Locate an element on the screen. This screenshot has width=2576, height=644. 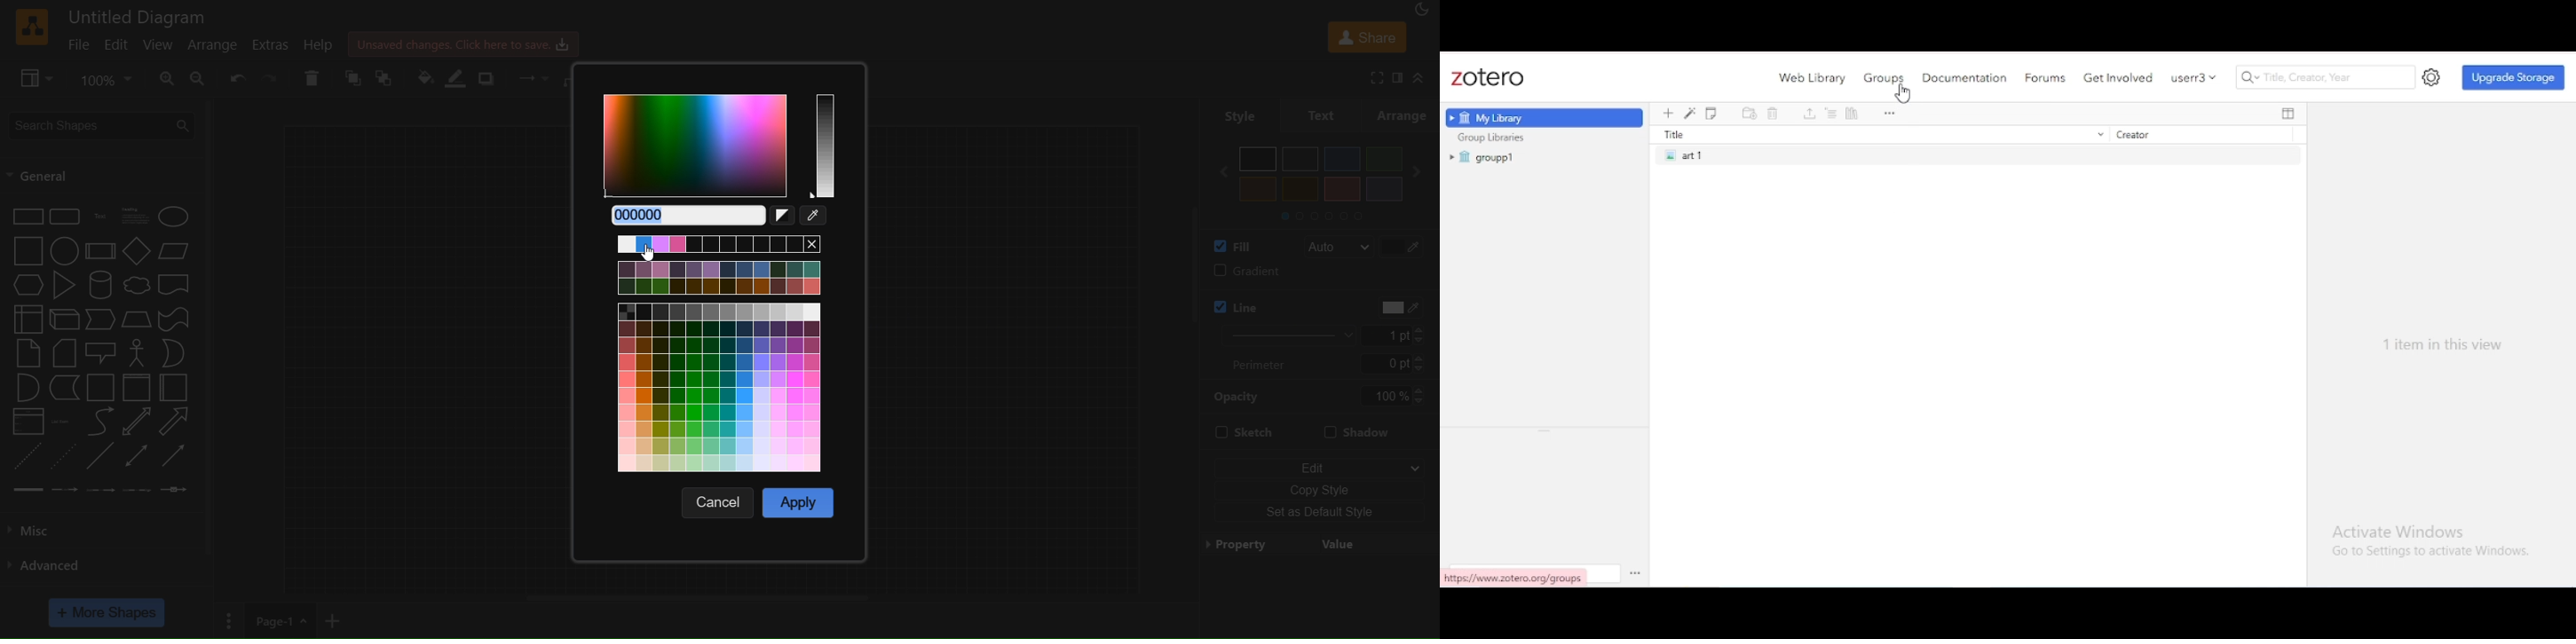
new standalone note is located at coordinates (1711, 114).